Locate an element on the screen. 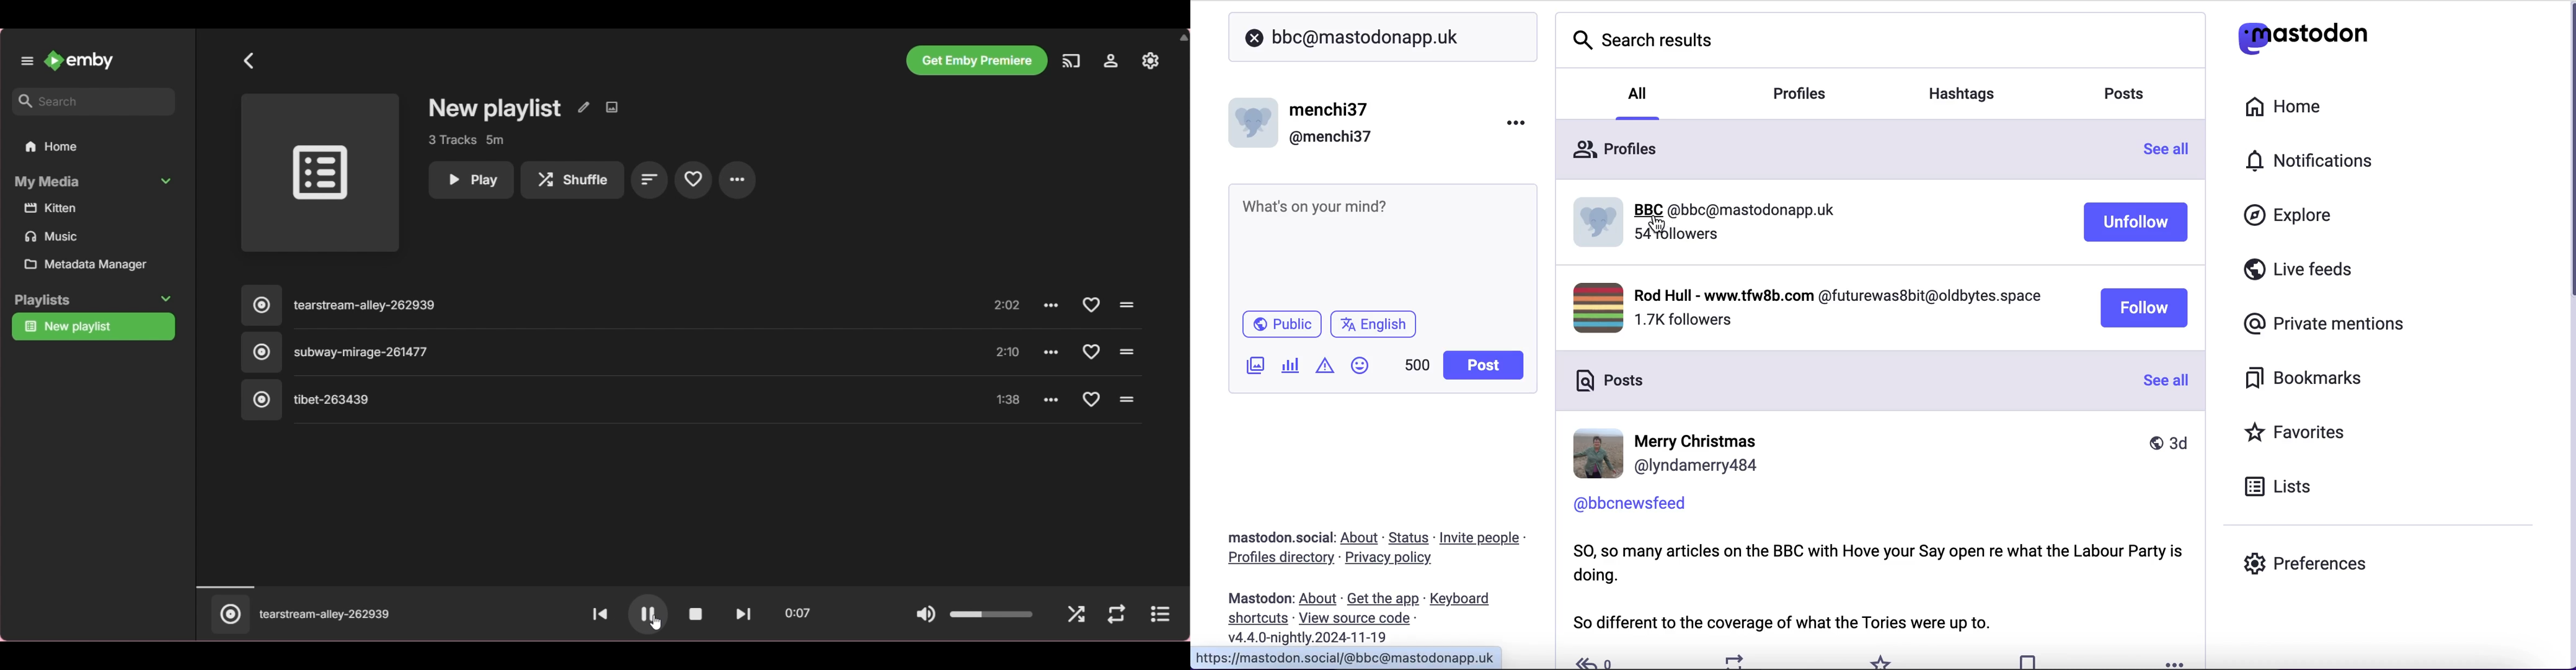 The image size is (2576, 672). home is located at coordinates (2281, 107).